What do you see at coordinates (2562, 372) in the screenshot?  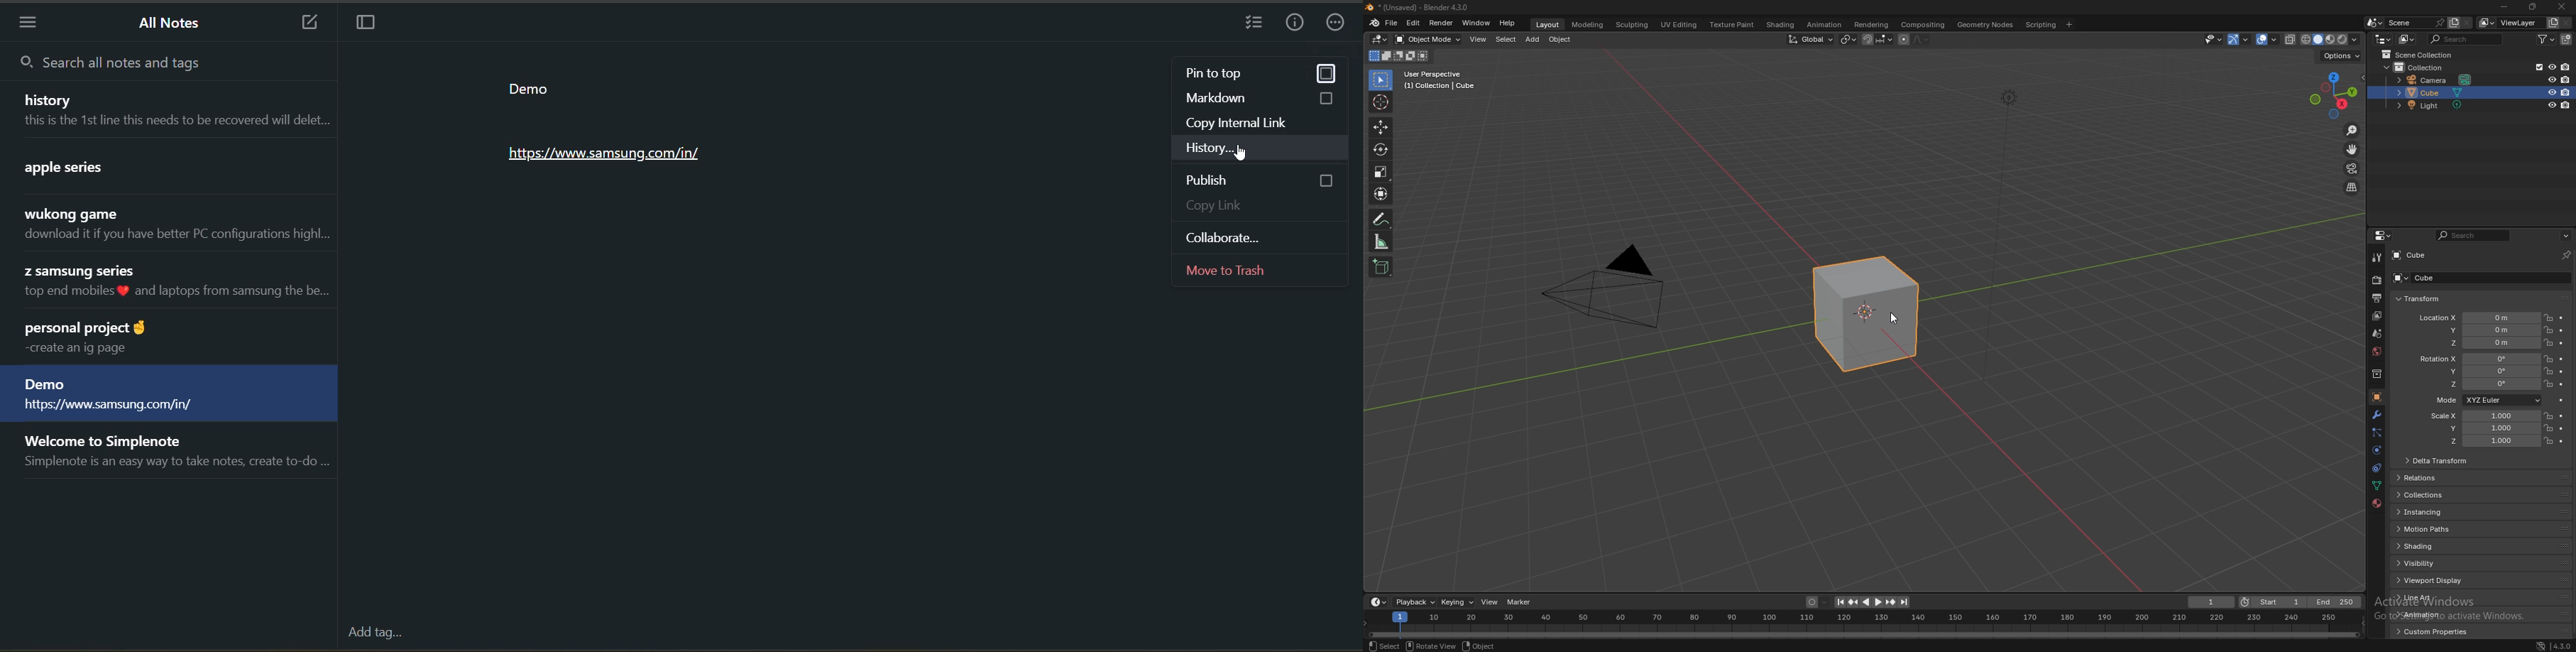 I see `animate property` at bounding box center [2562, 372].